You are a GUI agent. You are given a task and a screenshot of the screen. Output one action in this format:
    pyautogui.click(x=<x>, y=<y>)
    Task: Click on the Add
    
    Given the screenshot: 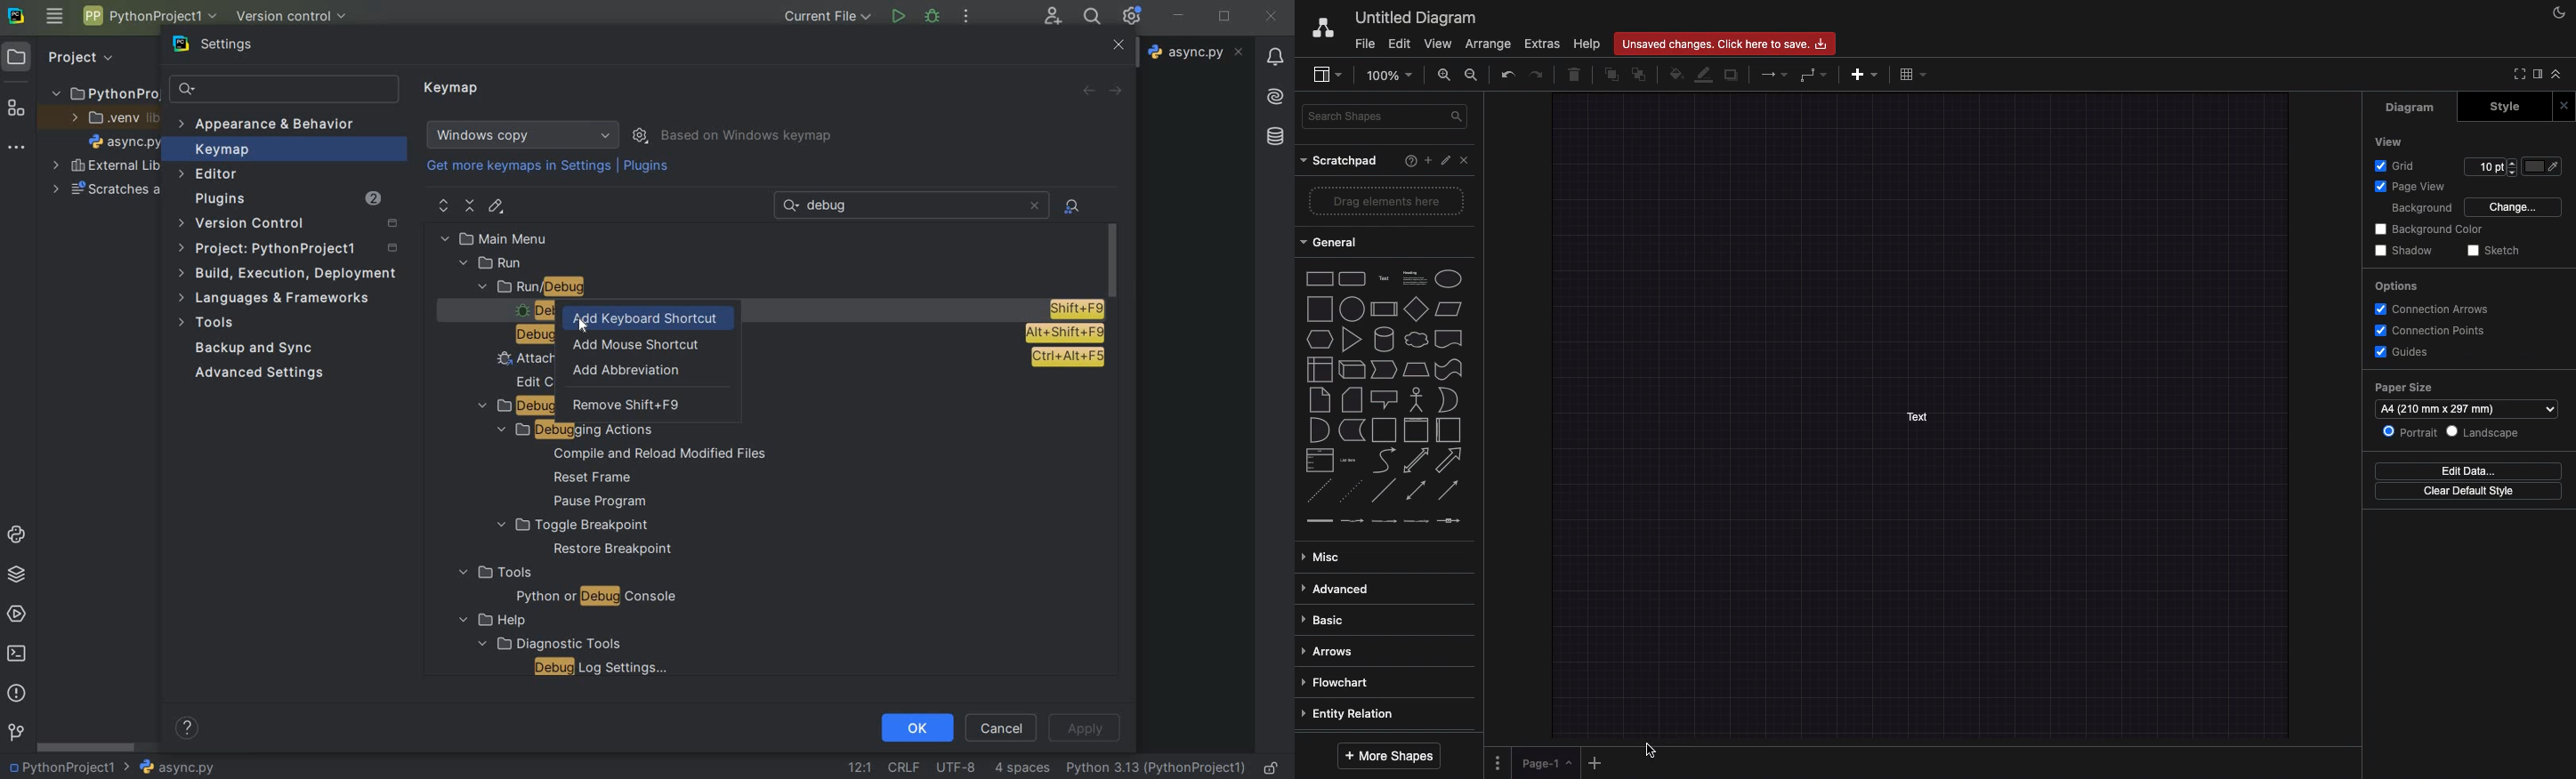 What is the action you would take?
    pyautogui.click(x=1427, y=160)
    